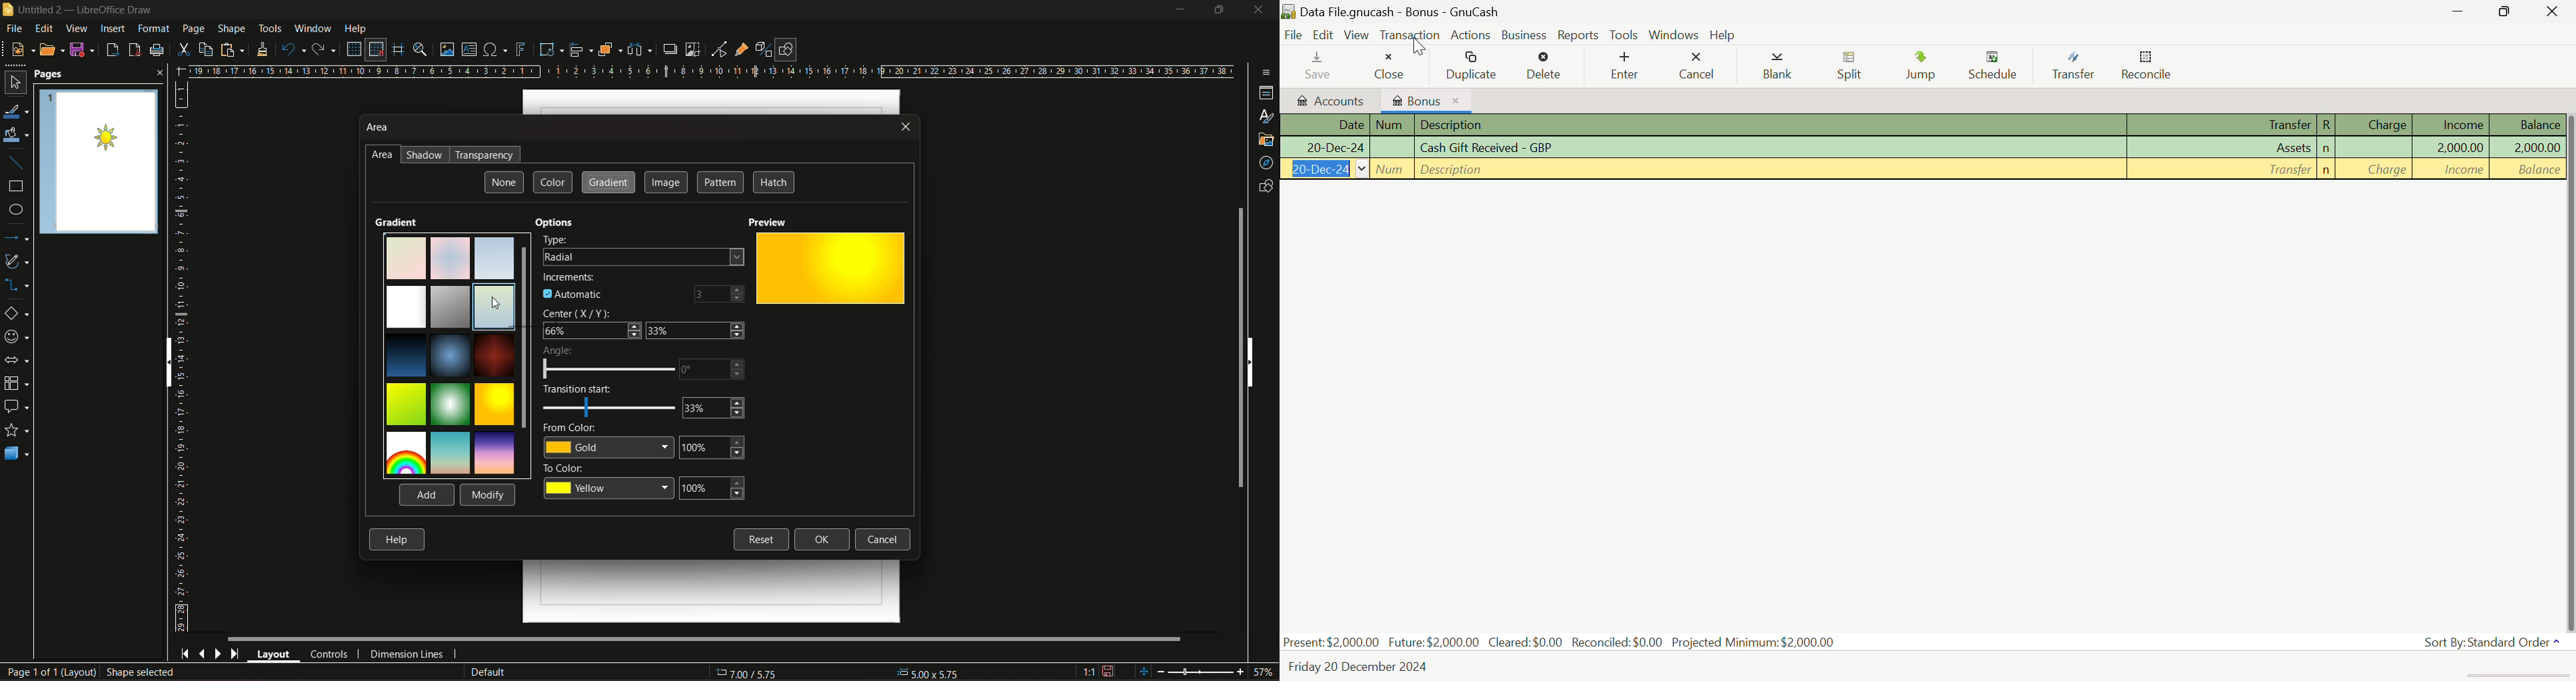 The image size is (2576, 700). What do you see at coordinates (1576, 34) in the screenshot?
I see `Reports` at bounding box center [1576, 34].